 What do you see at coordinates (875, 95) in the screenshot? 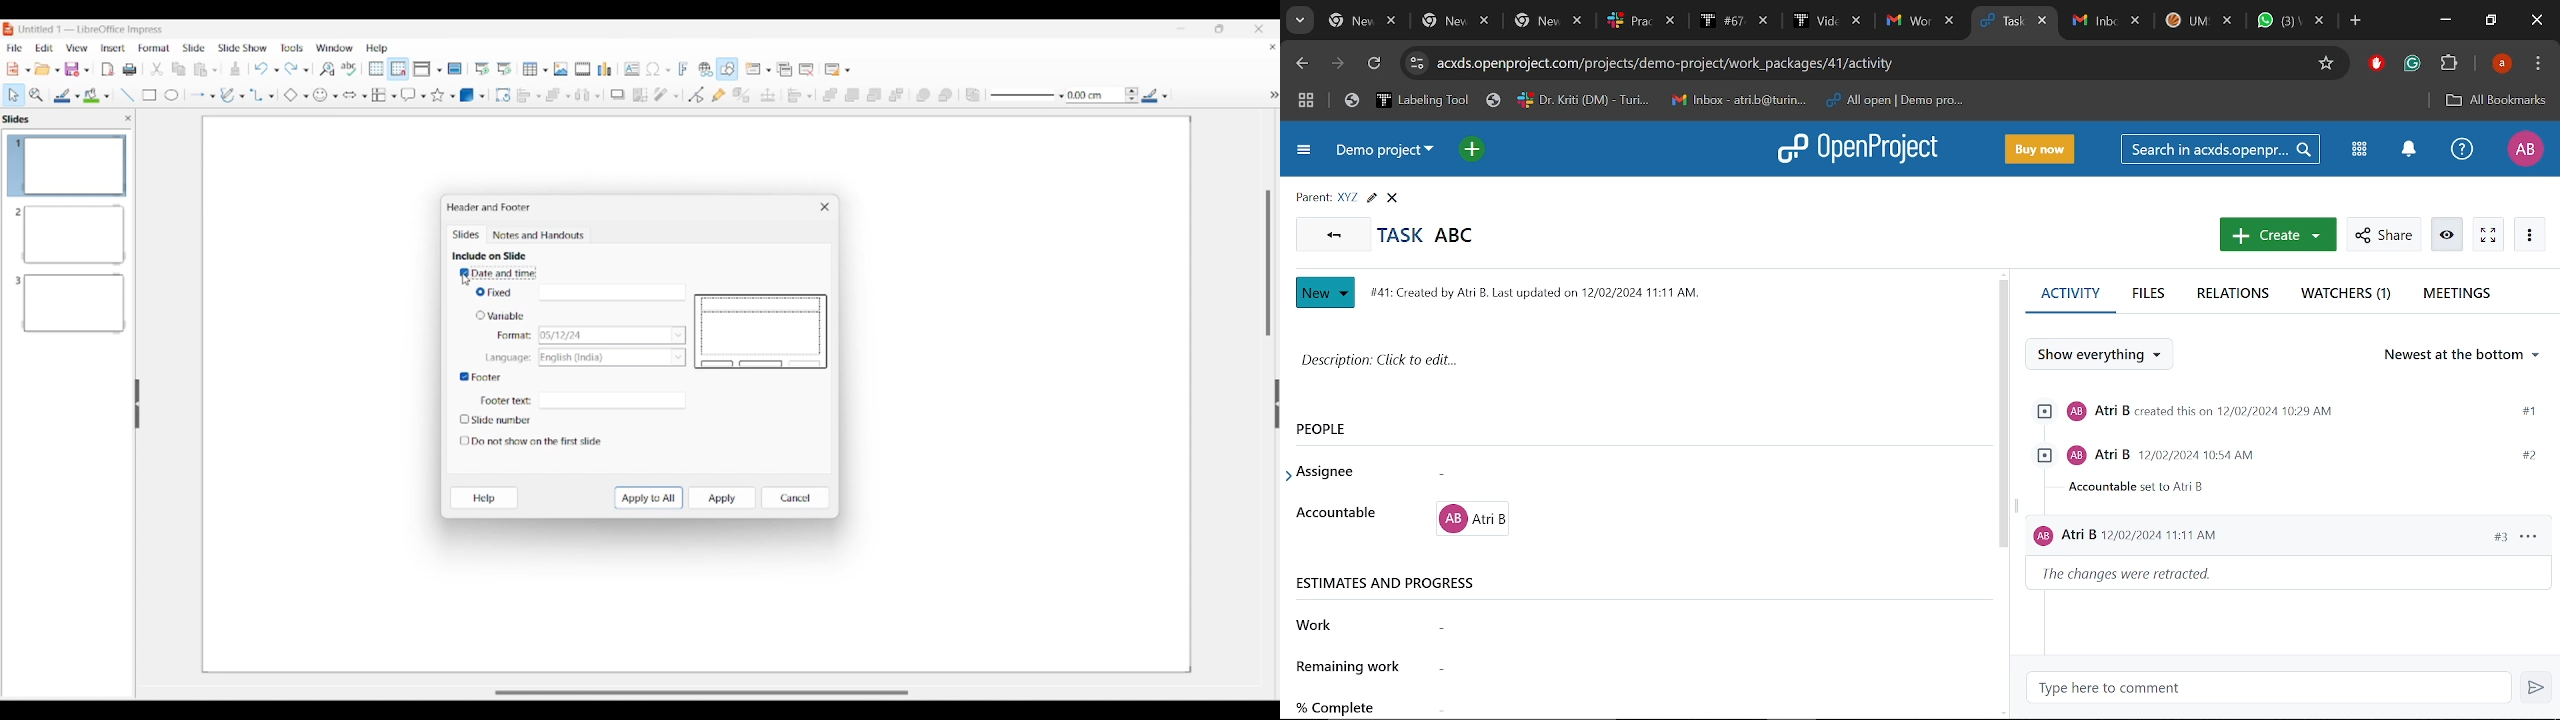
I see `Send backward` at bounding box center [875, 95].